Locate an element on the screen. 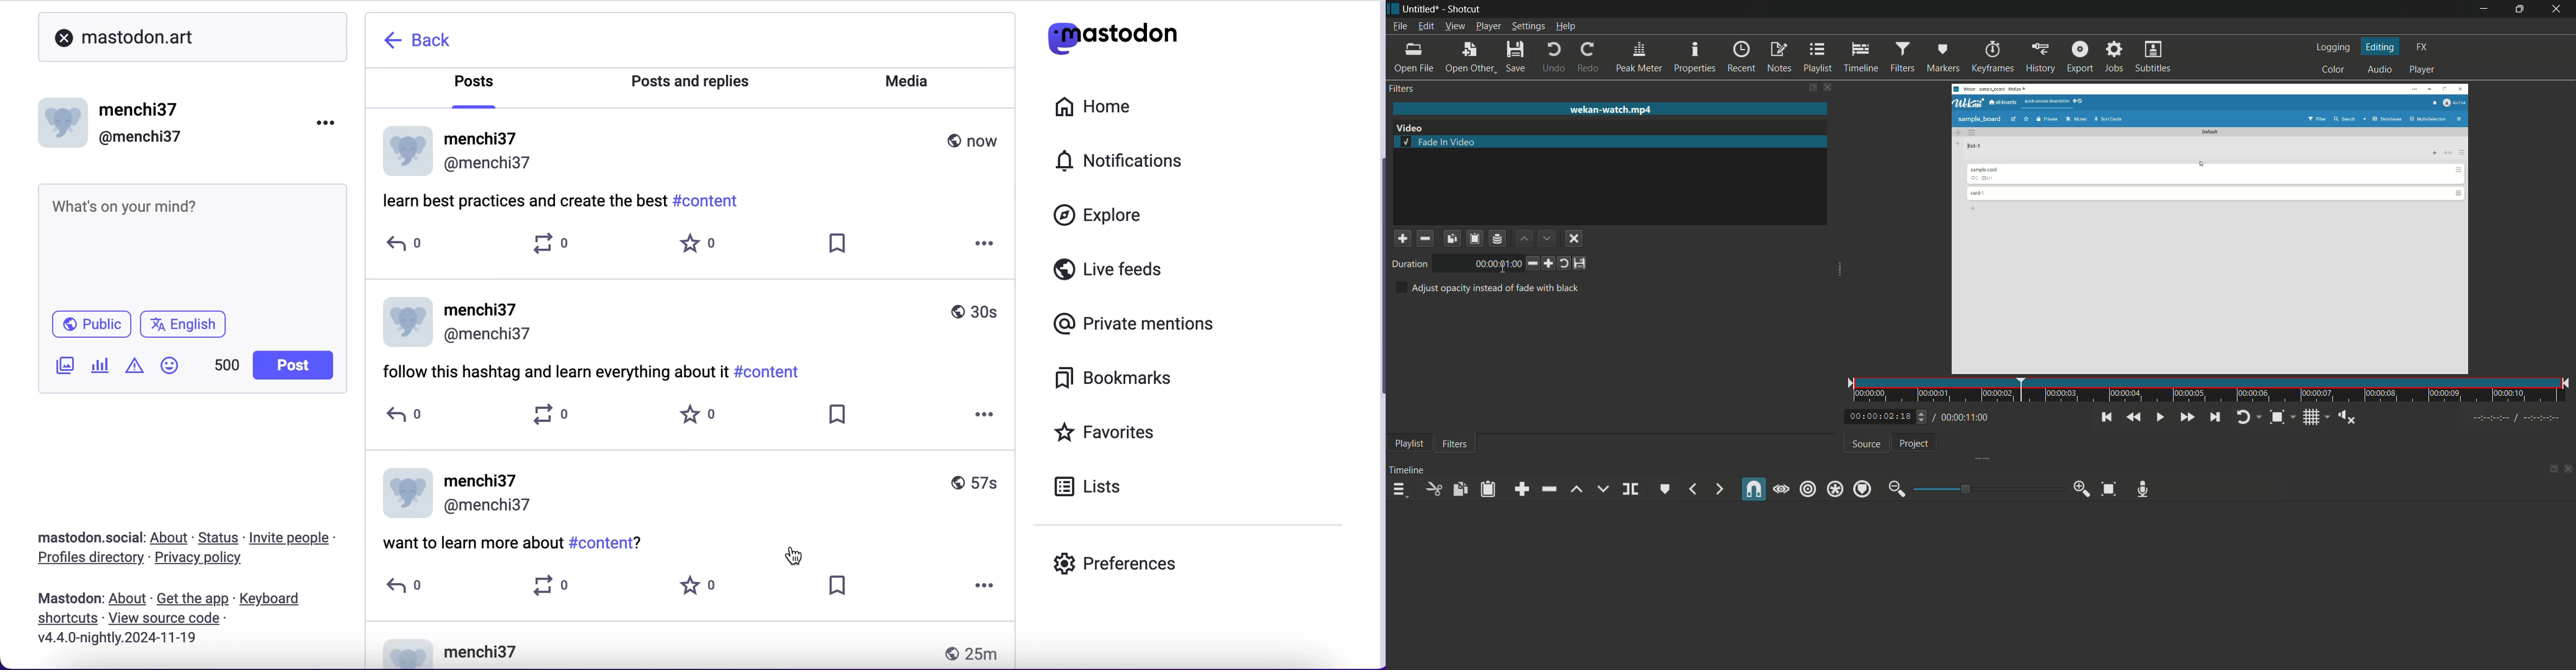 This screenshot has height=672, width=2576. 0 replies is located at coordinates (401, 247).